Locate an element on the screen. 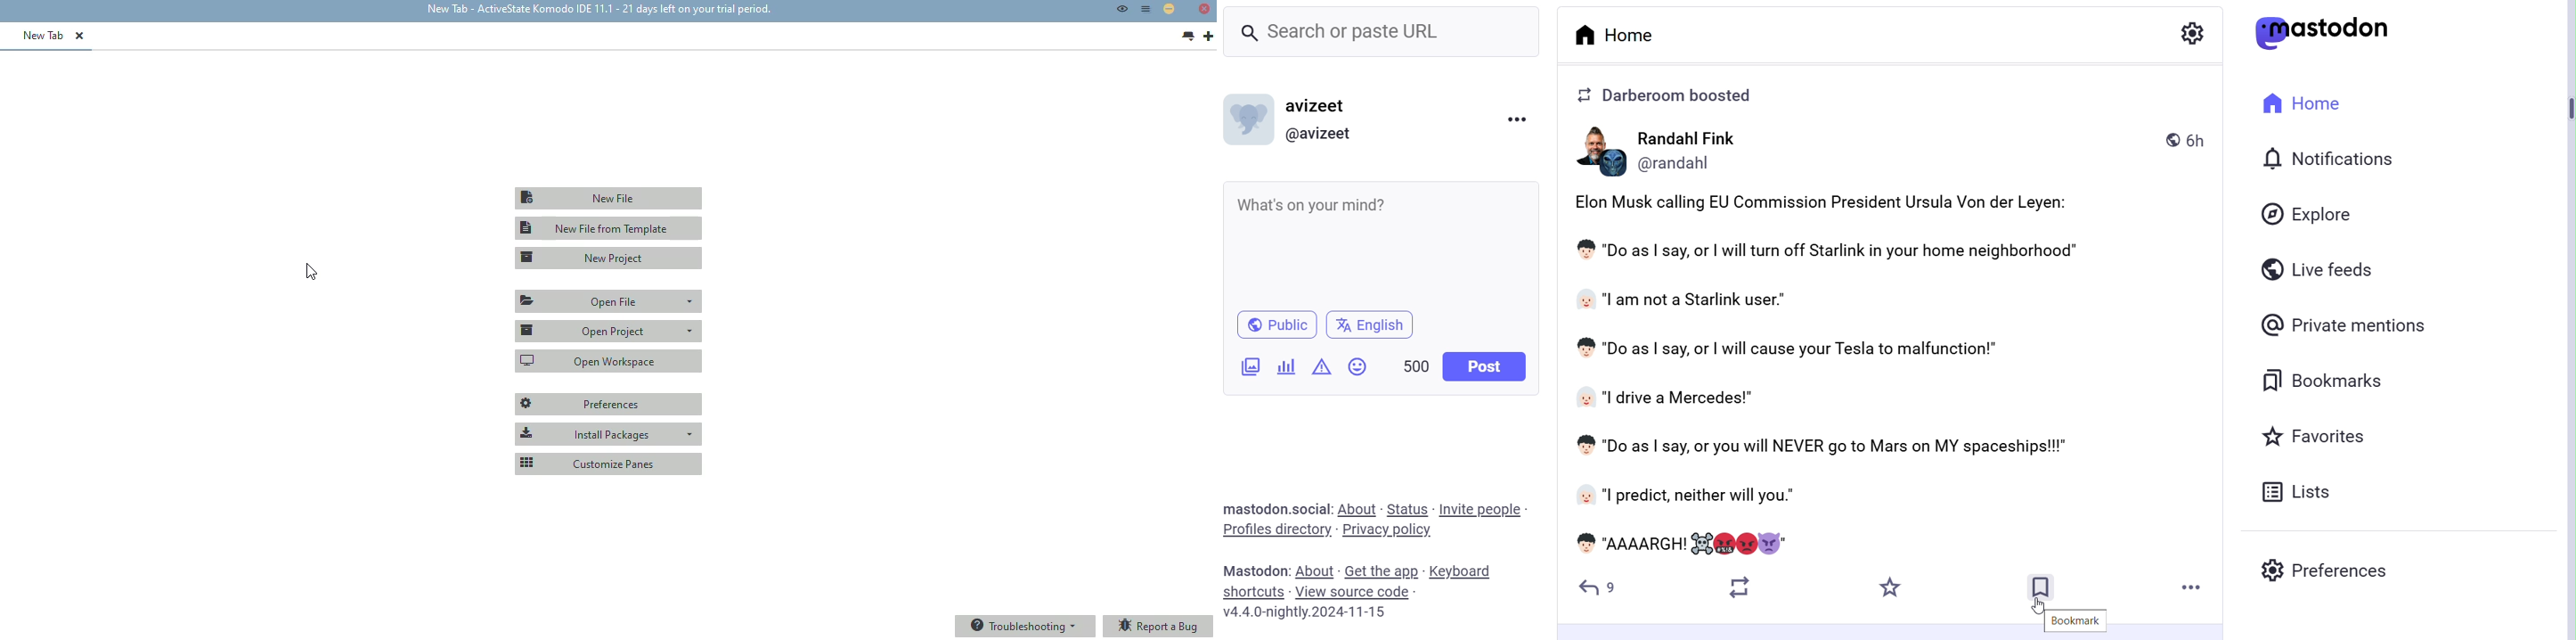 Image resolution: width=2576 pixels, height=644 pixels. Live Feeds is located at coordinates (2316, 266).